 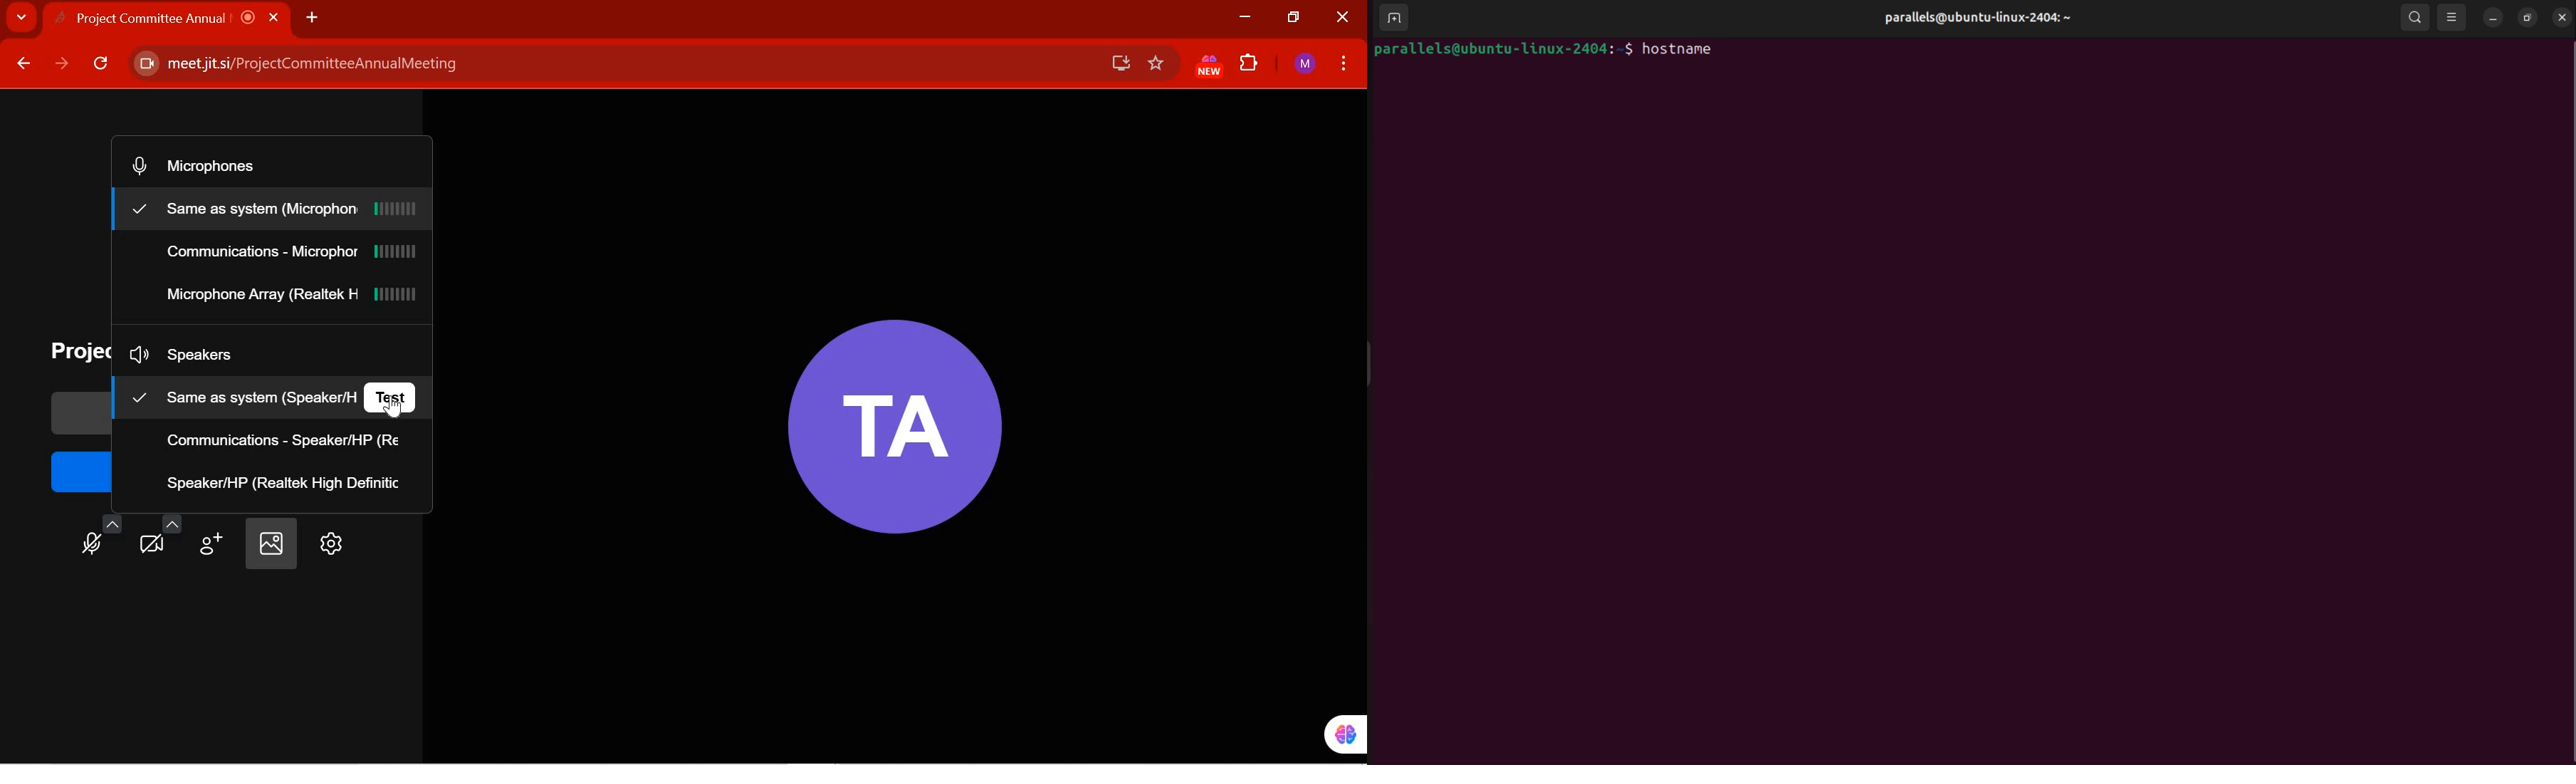 What do you see at coordinates (276, 209) in the screenshot?
I see `same as system microphone` at bounding box center [276, 209].